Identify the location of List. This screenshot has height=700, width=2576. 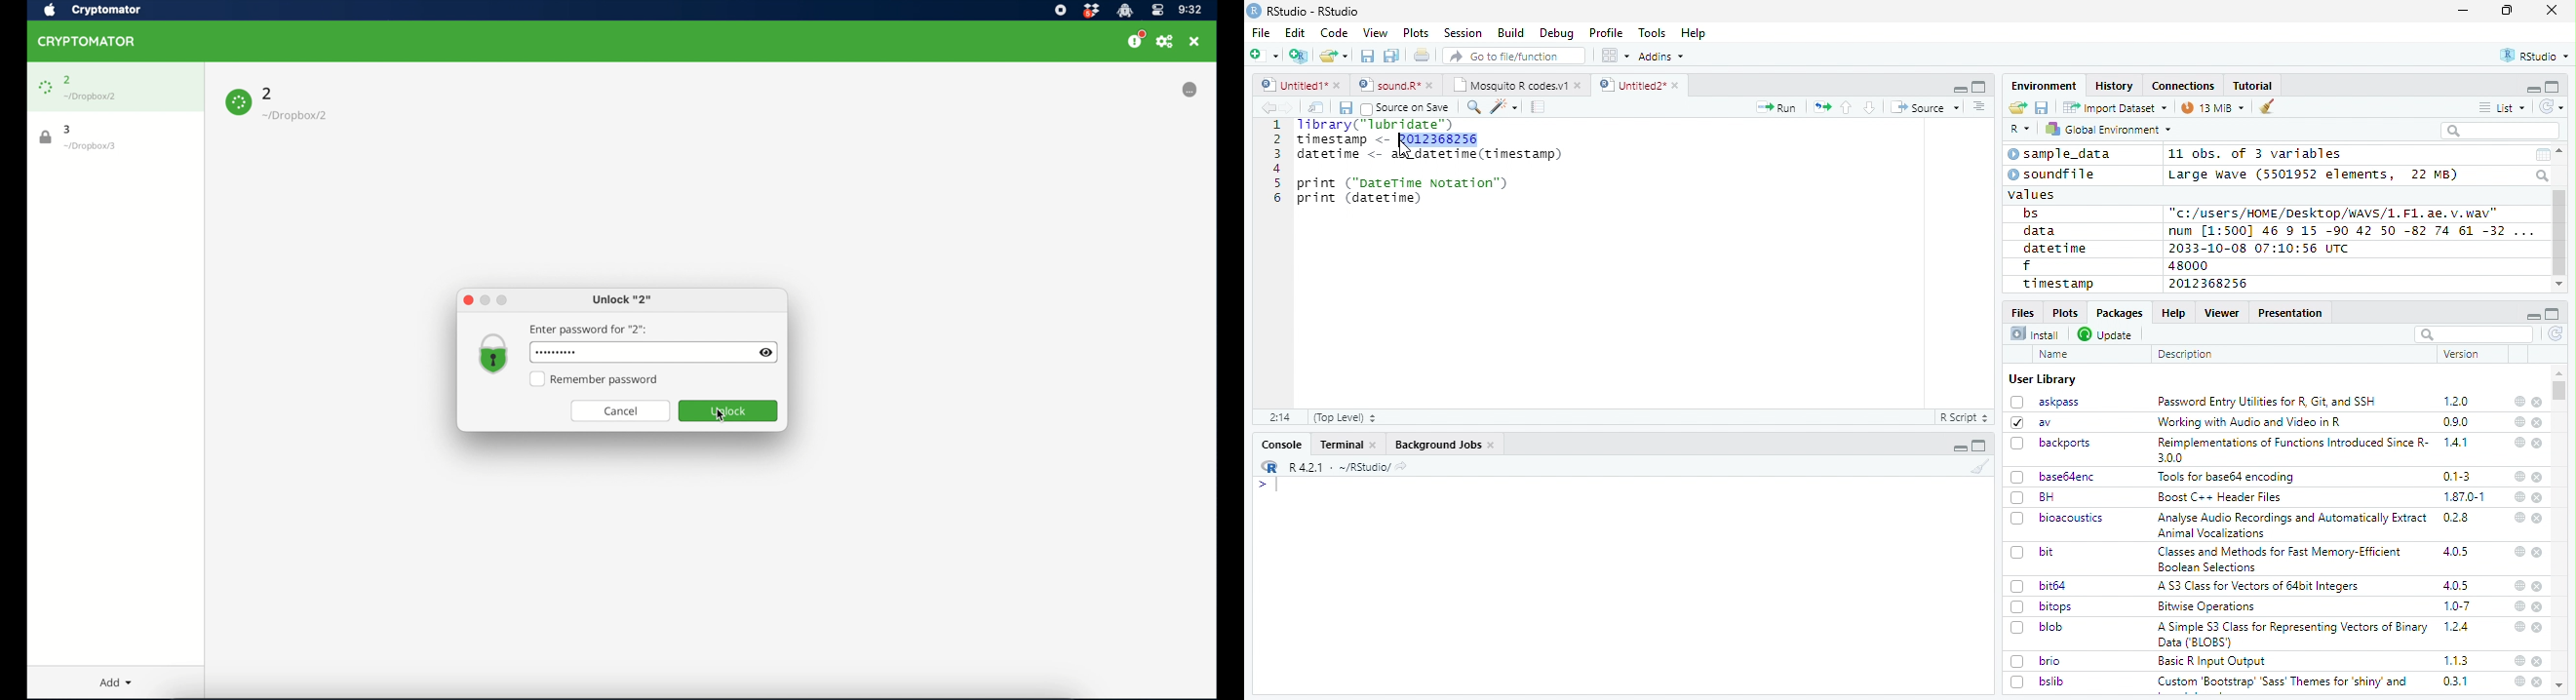
(2503, 108).